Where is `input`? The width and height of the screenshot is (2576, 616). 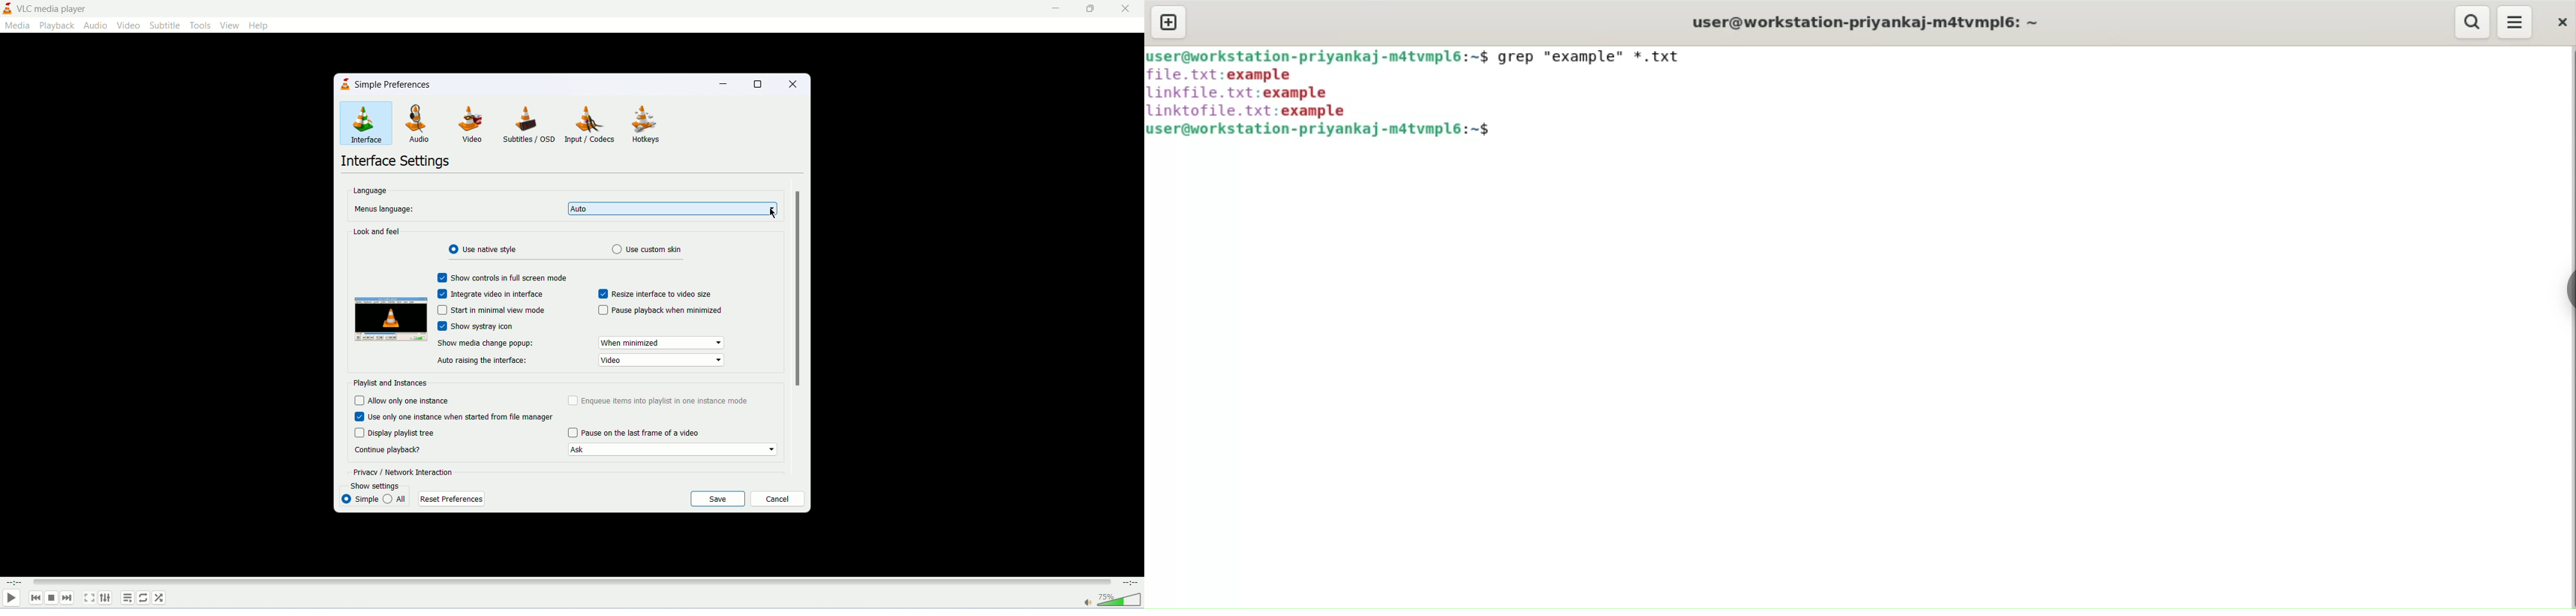
input is located at coordinates (593, 123).